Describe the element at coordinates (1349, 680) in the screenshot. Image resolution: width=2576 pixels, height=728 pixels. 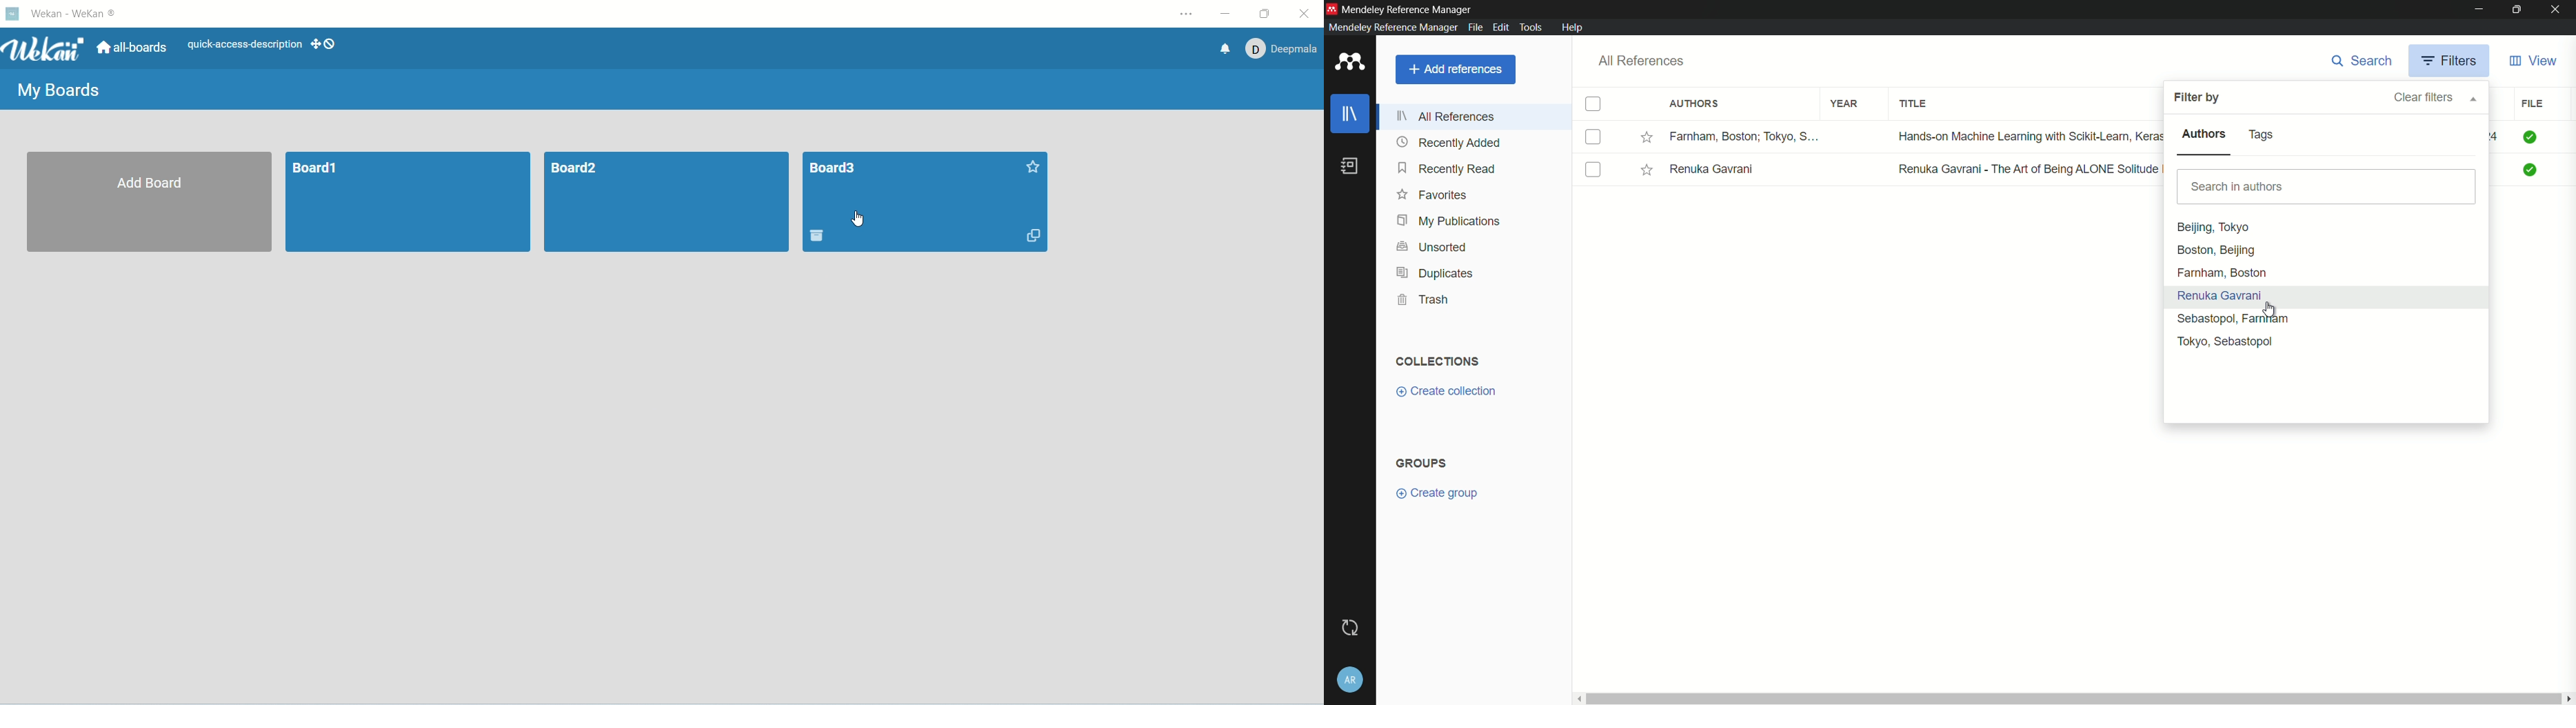
I see `account and settings` at that location.